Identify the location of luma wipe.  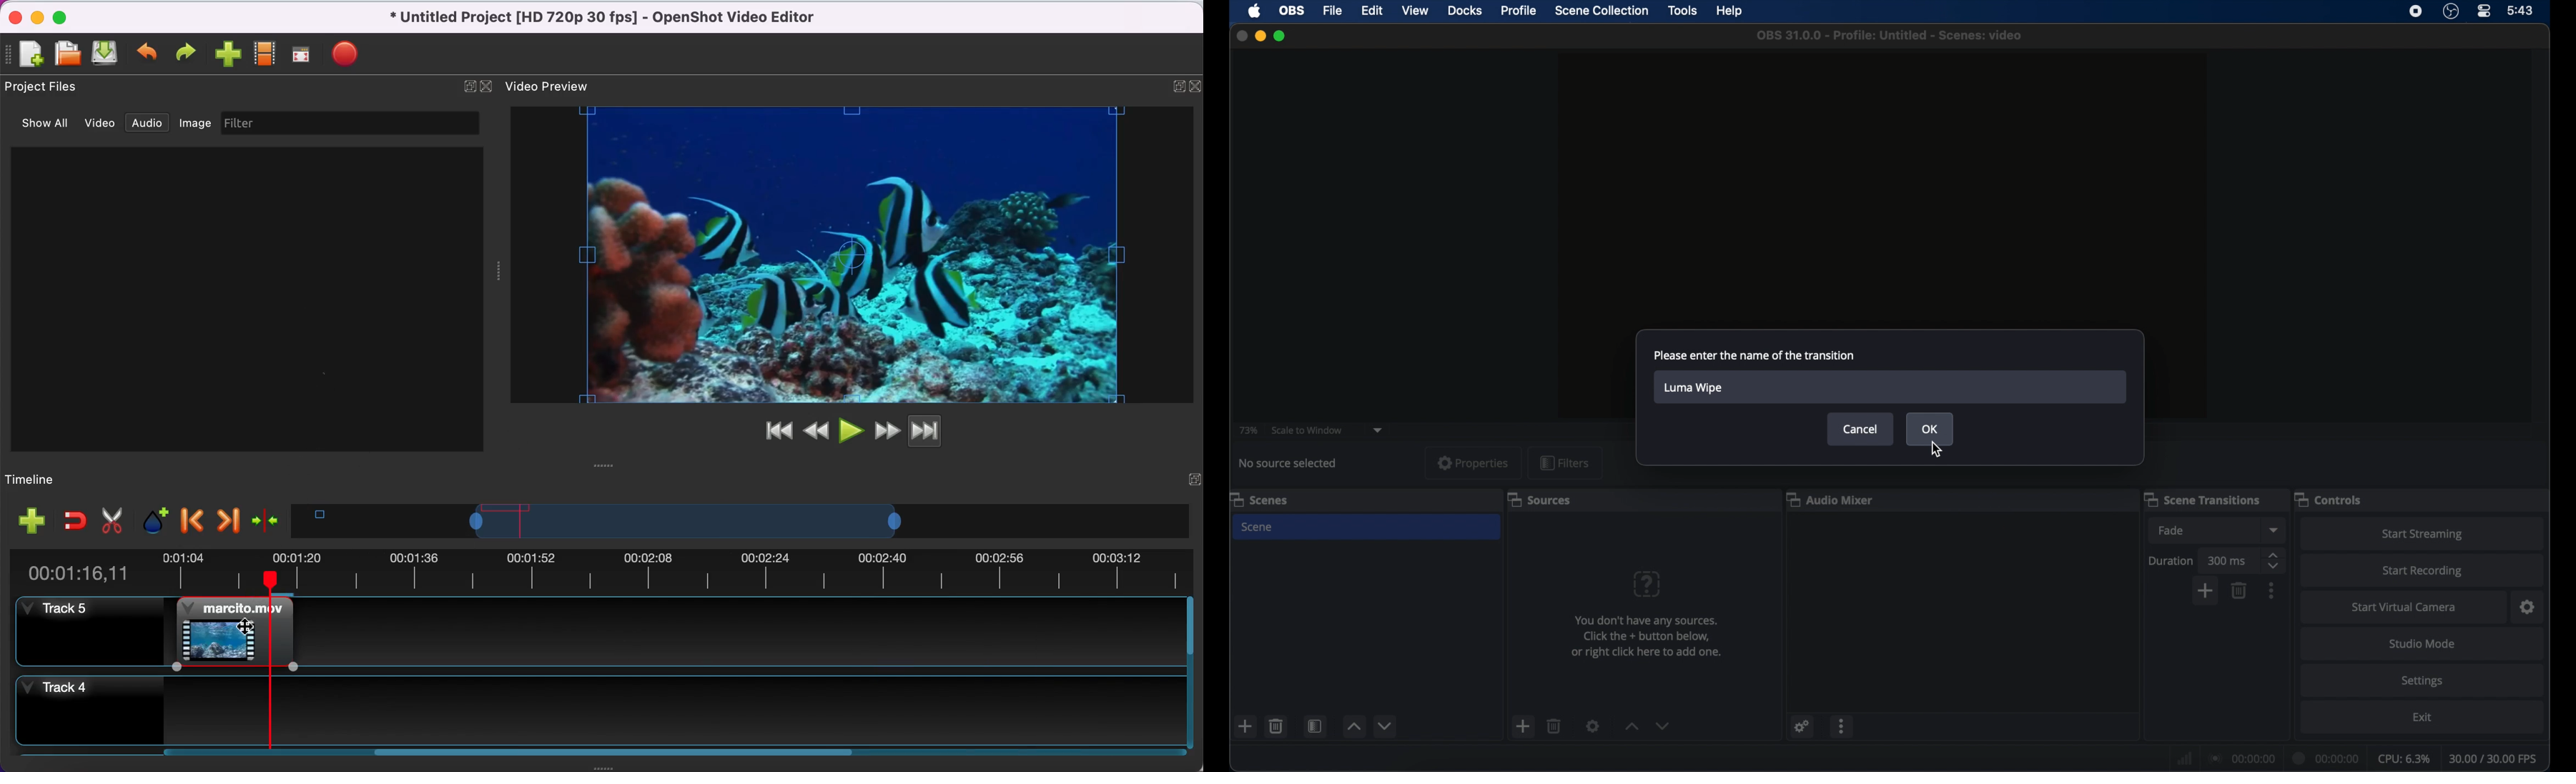
(1694, 388).